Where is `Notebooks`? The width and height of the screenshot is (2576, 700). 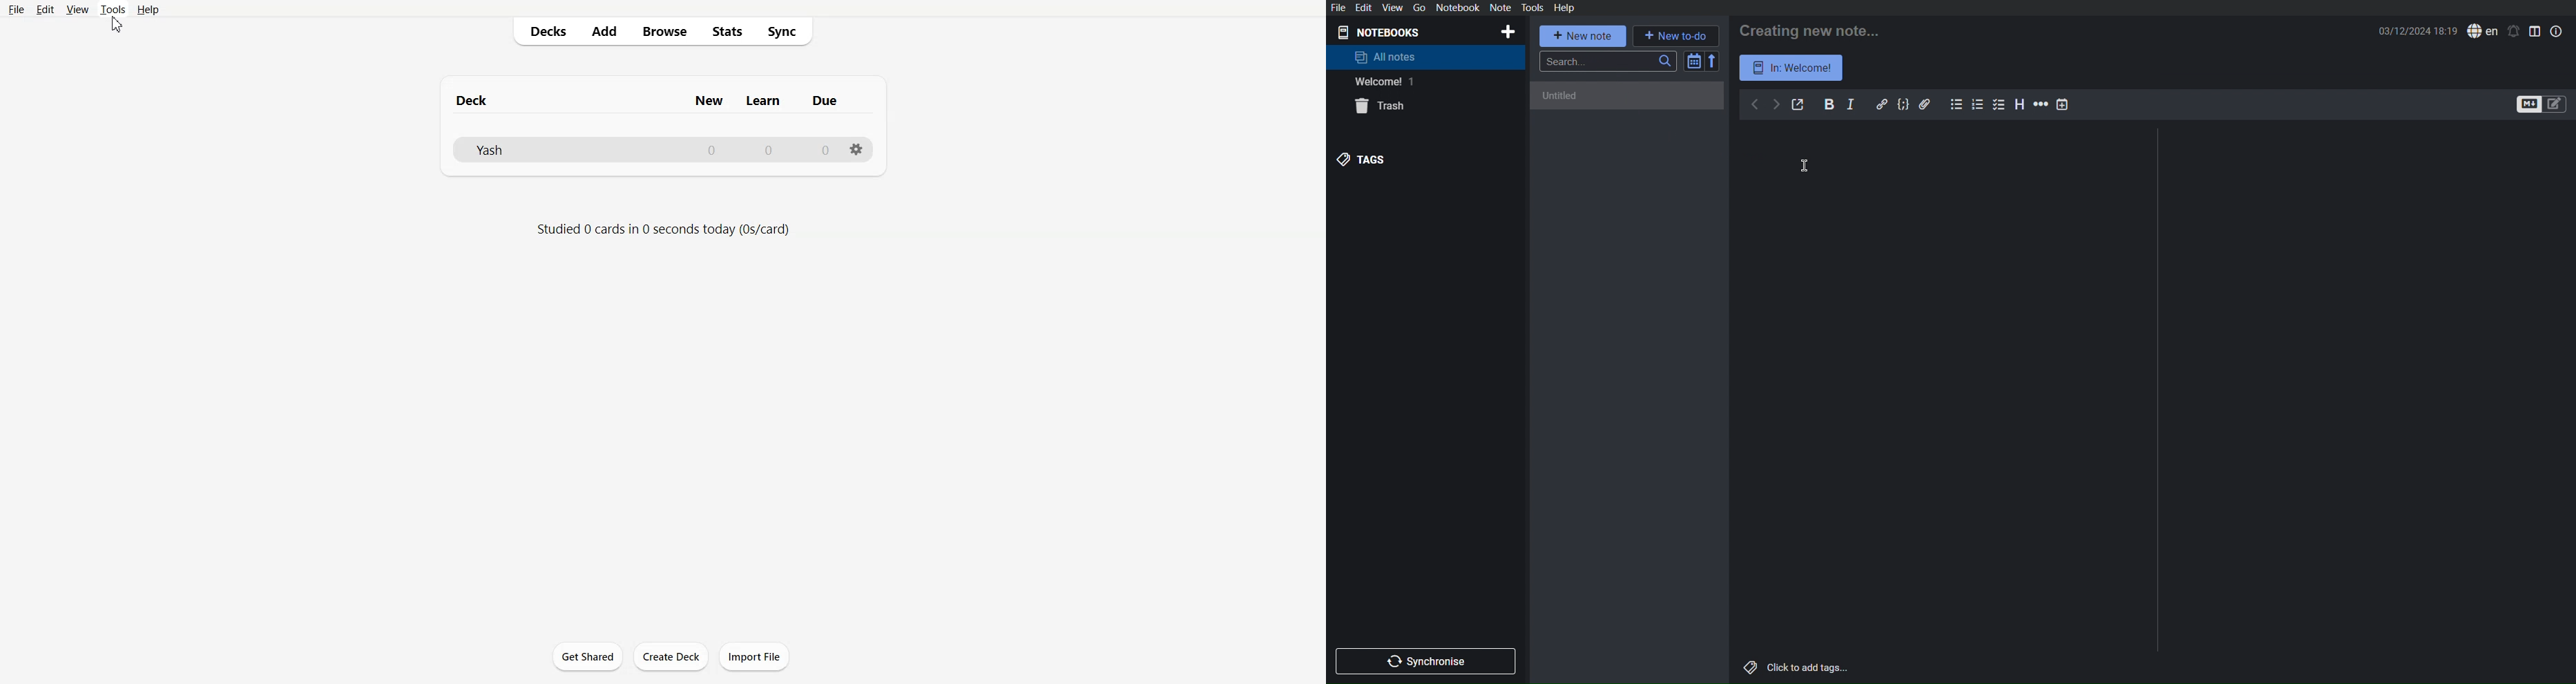 Notebooks is located at coordinates (1385, 31).